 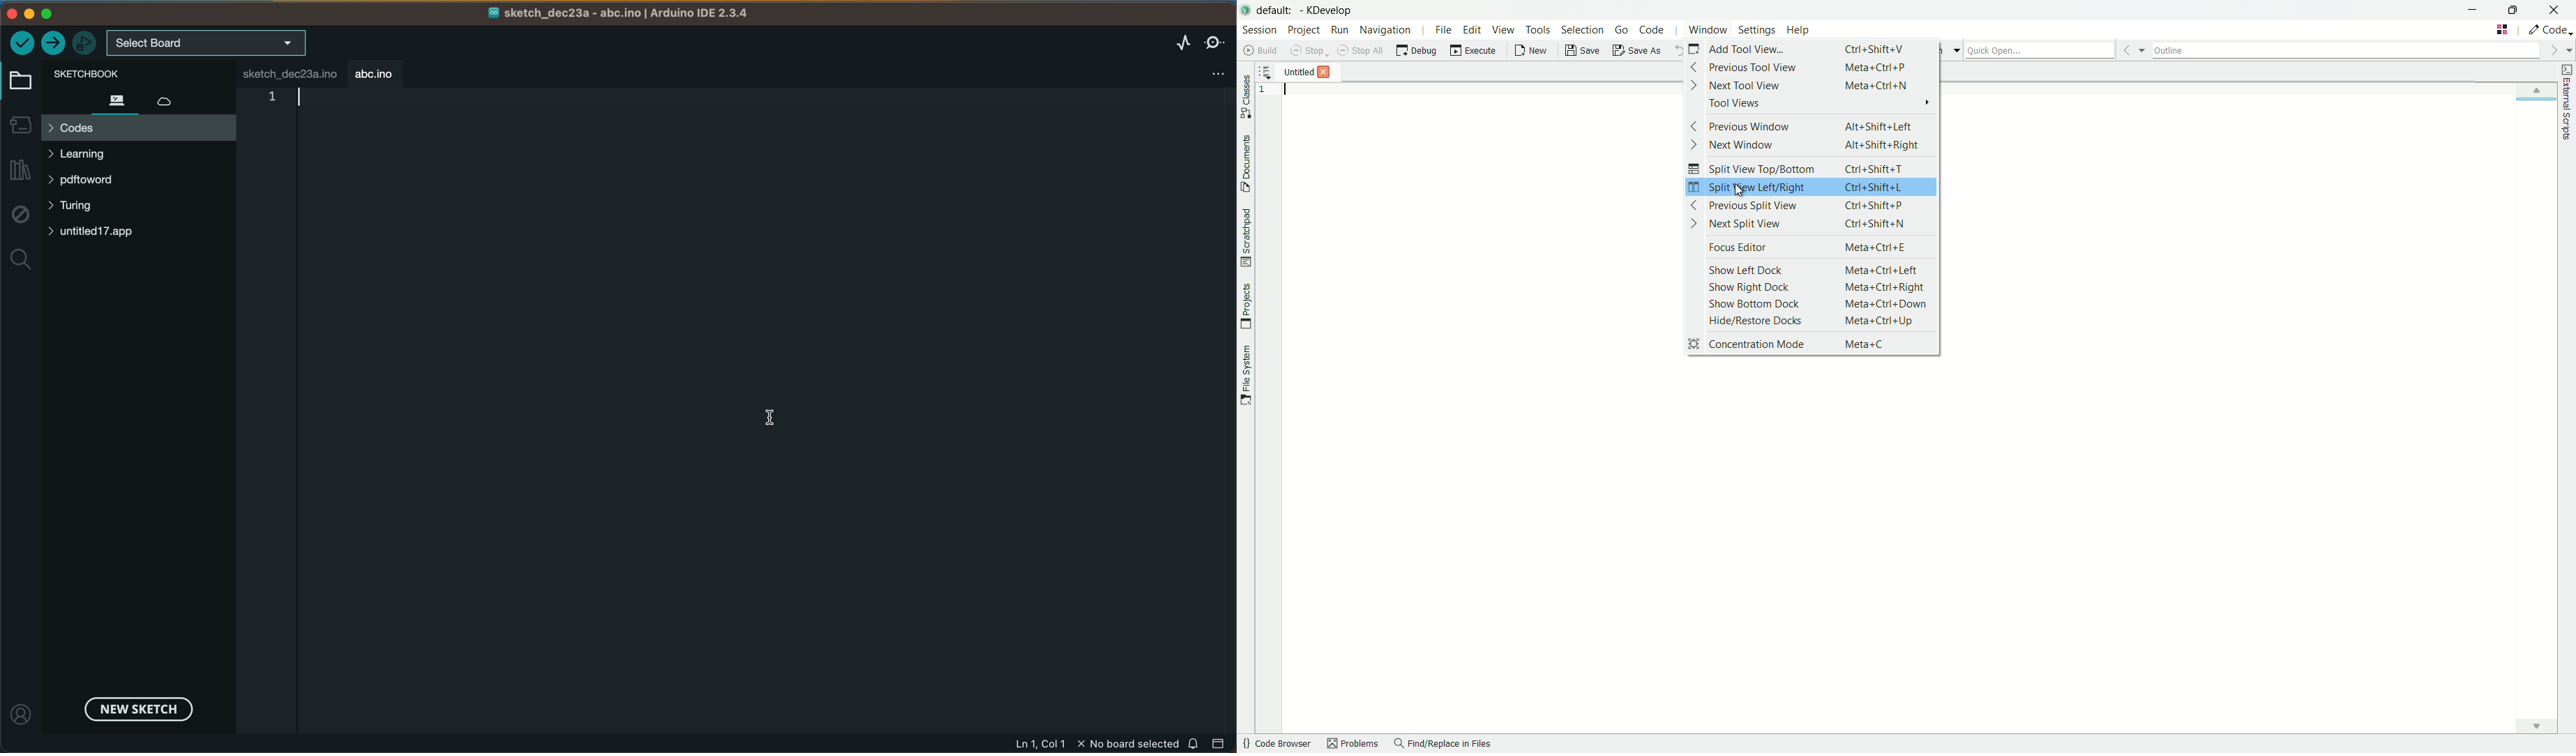 I want to click on Alt+Shift+Right, so click(x=1885, y=146).